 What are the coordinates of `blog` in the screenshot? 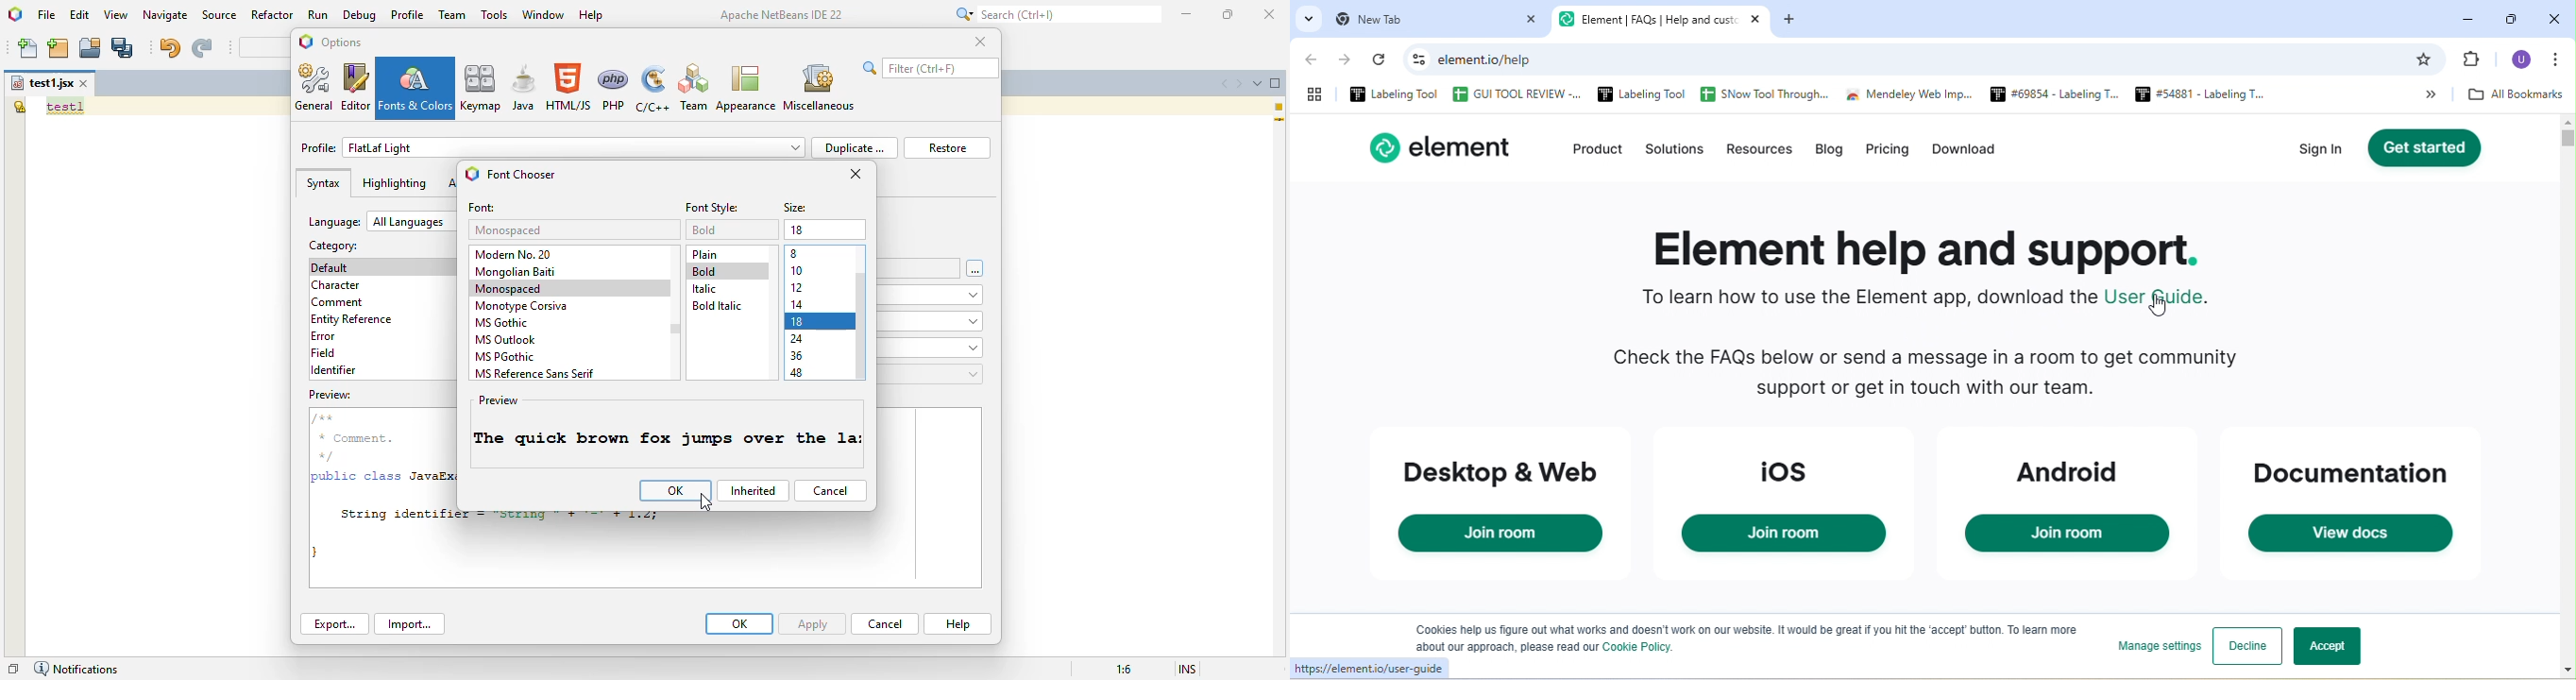 It's located at (1834, 152).